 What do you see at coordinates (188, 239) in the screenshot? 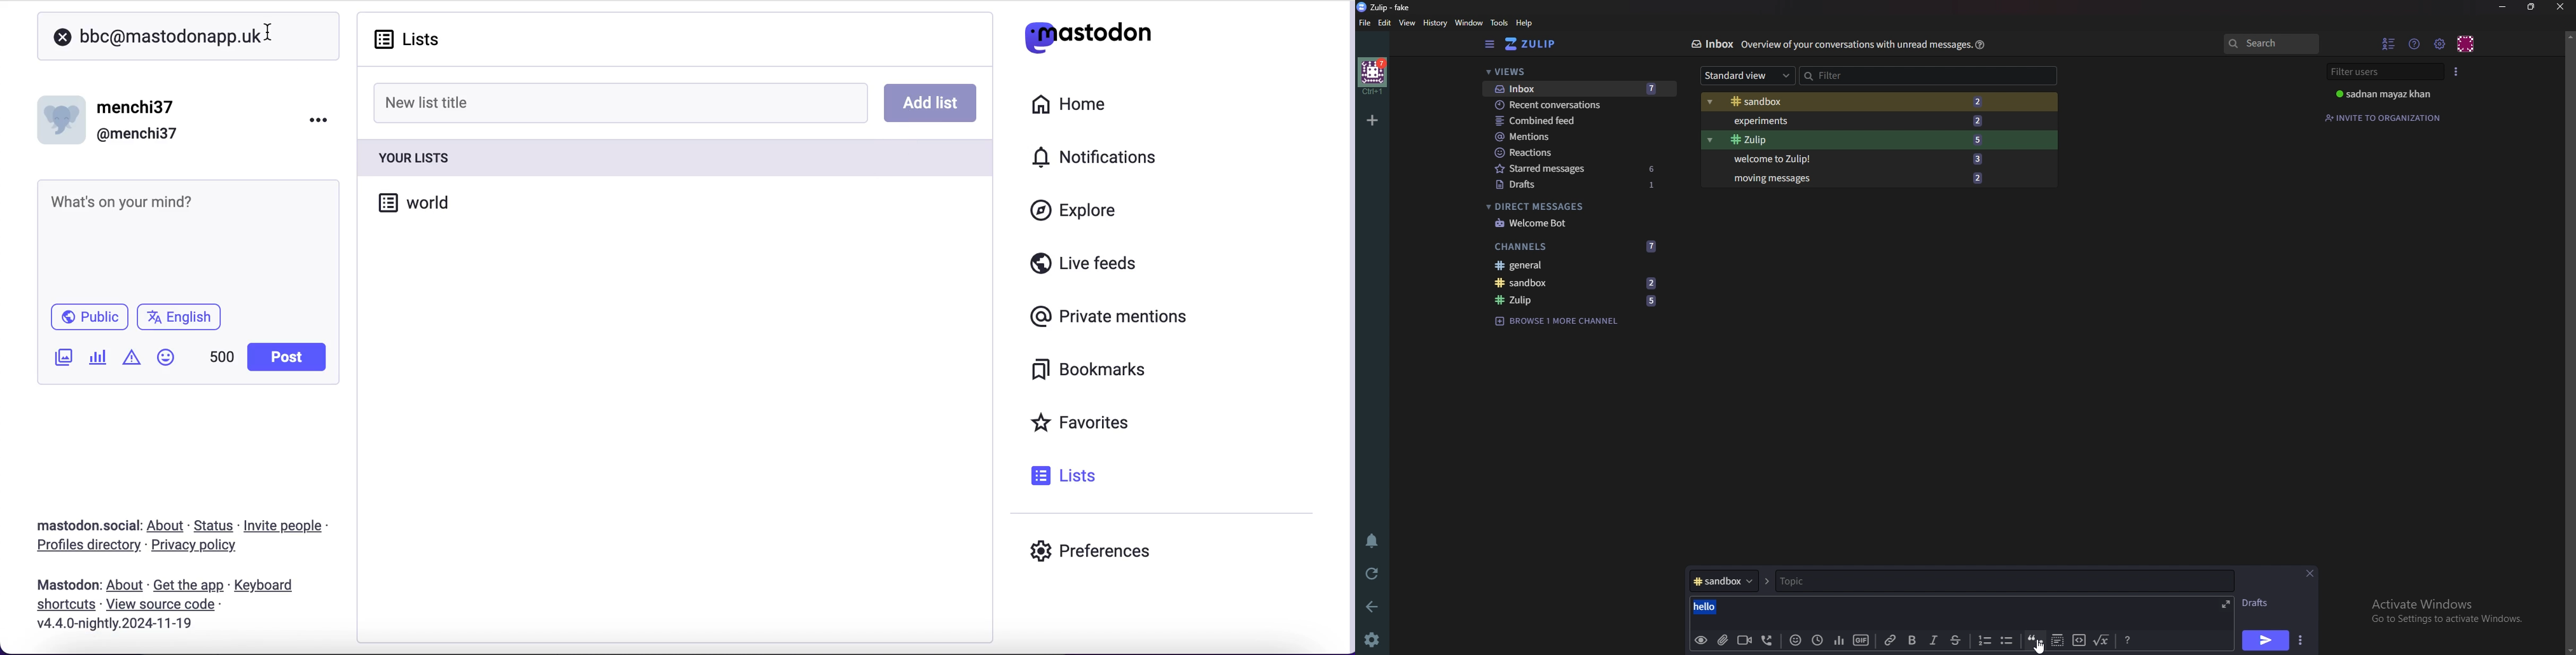
I see `post what's n your mind` at bounding box center [188, 239].